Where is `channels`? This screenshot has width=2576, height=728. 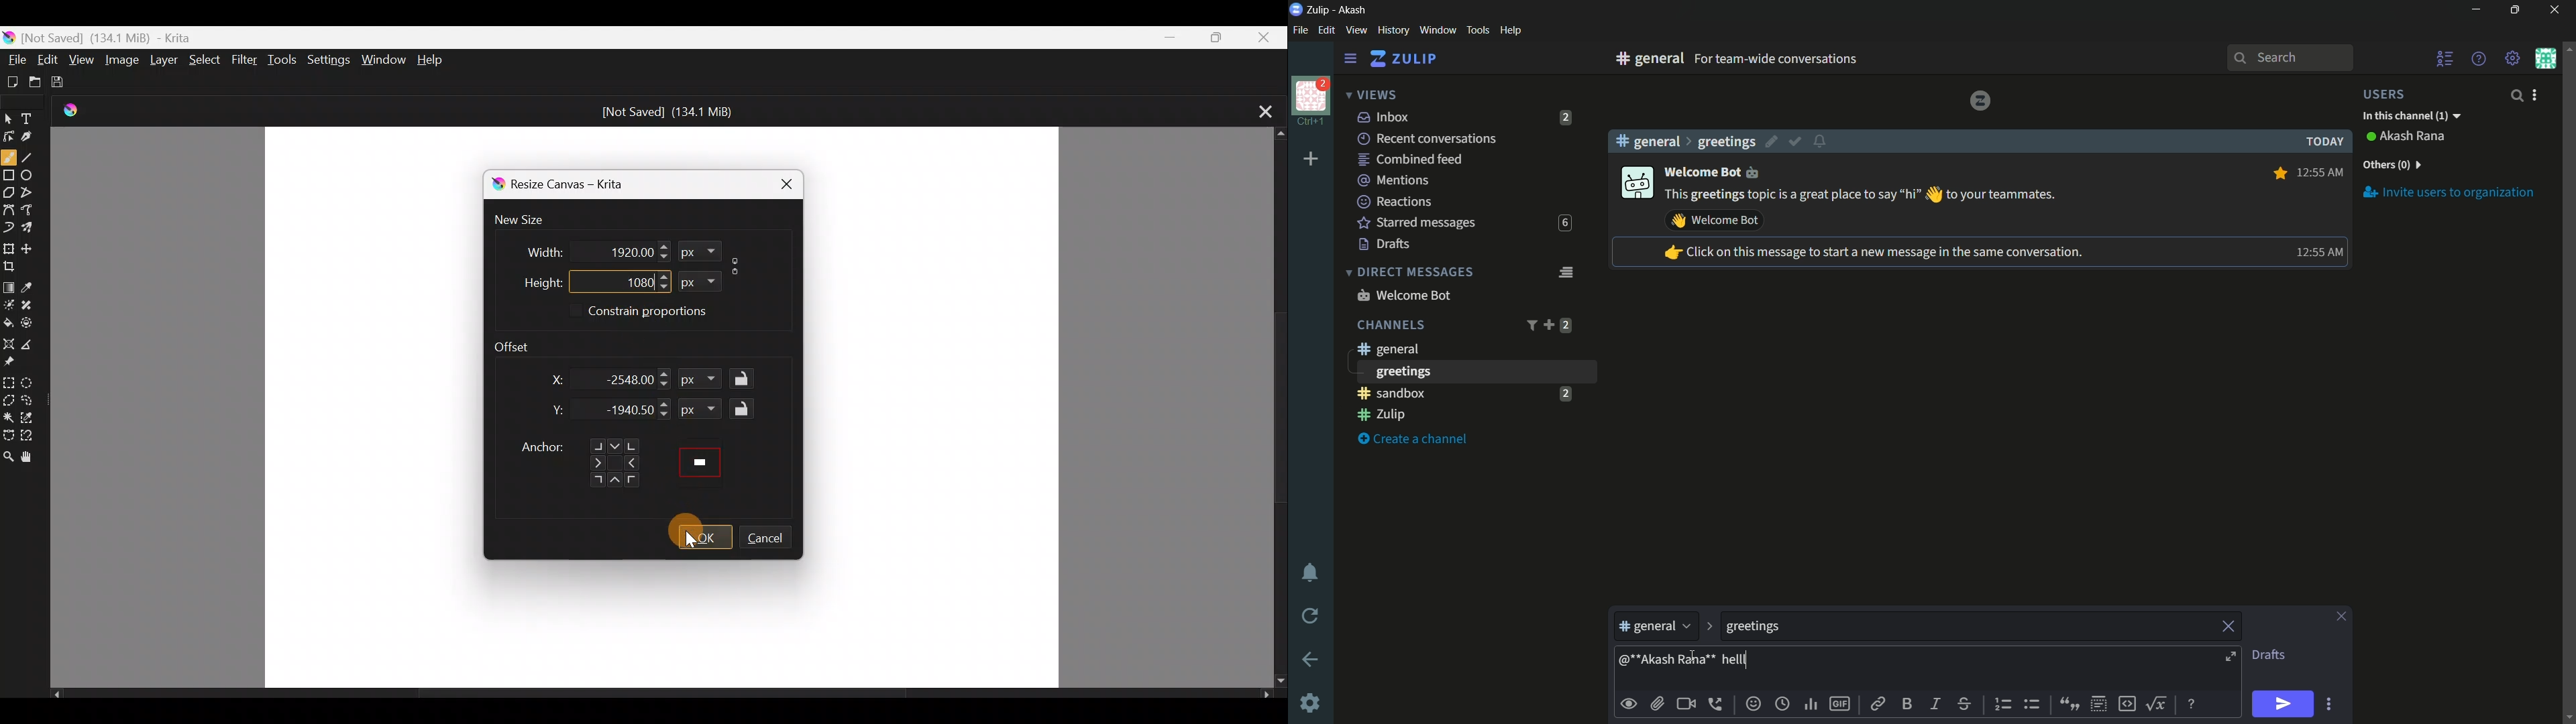
channels is located at coordinates (1390, 325).